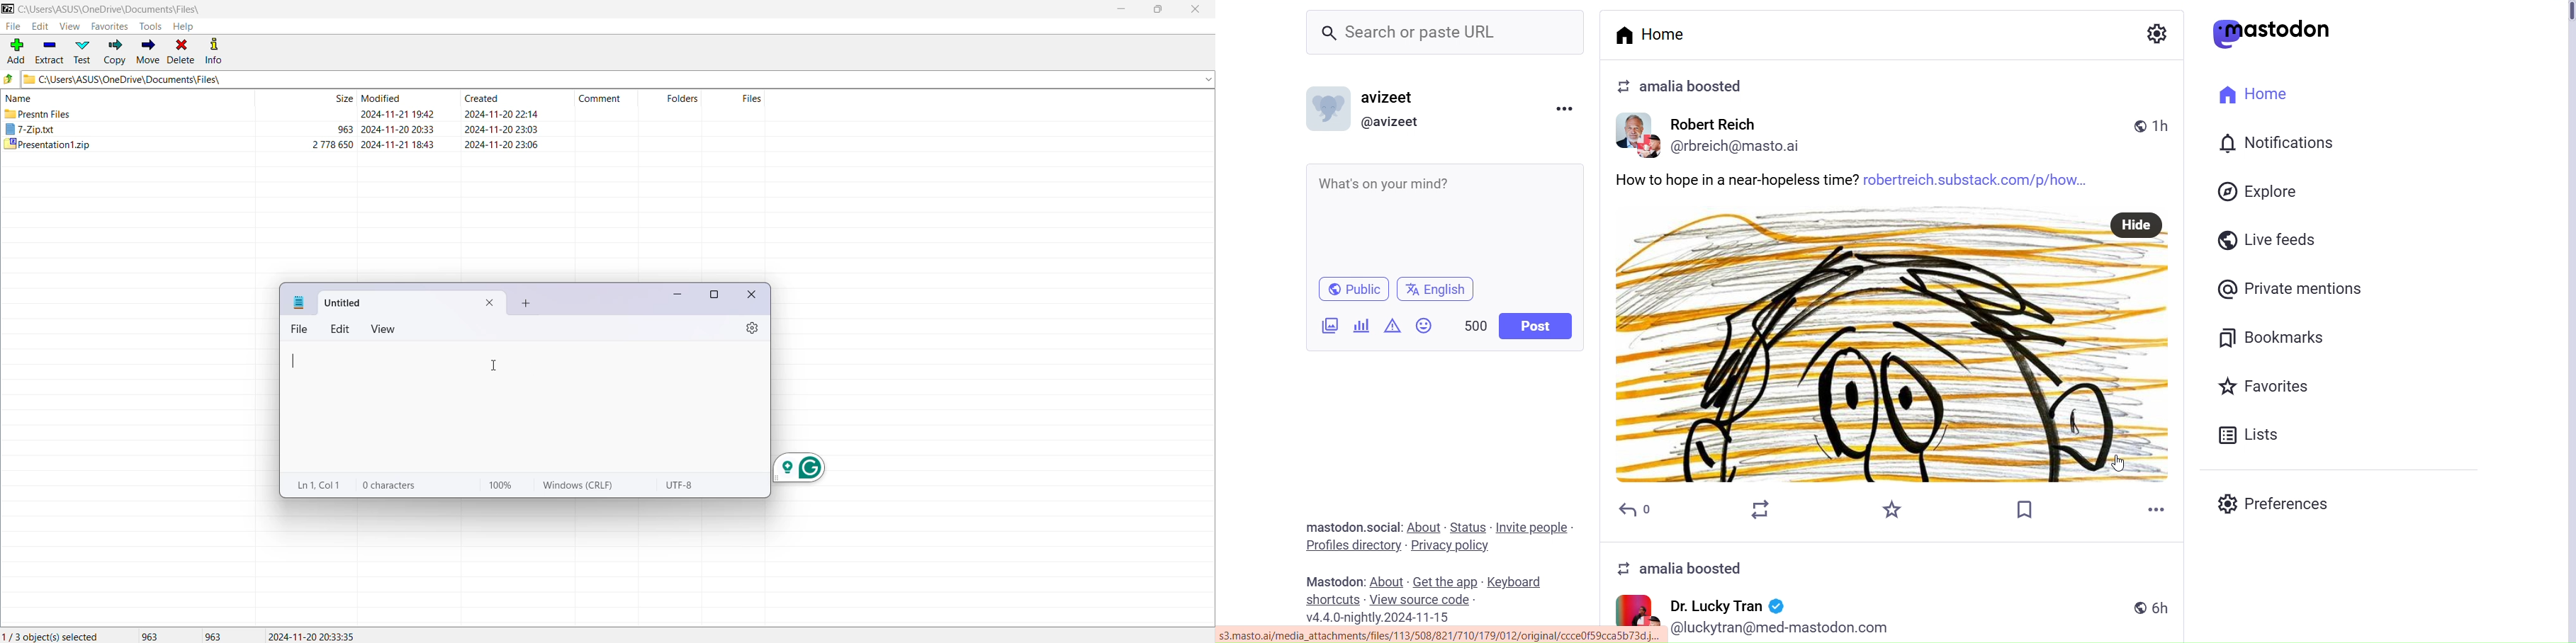 Image resolution: width=2576 pixels, height=644 pixels. Describe the element at coordinates (2266, 385) in the screenshot. I see `Favorites` at that location.